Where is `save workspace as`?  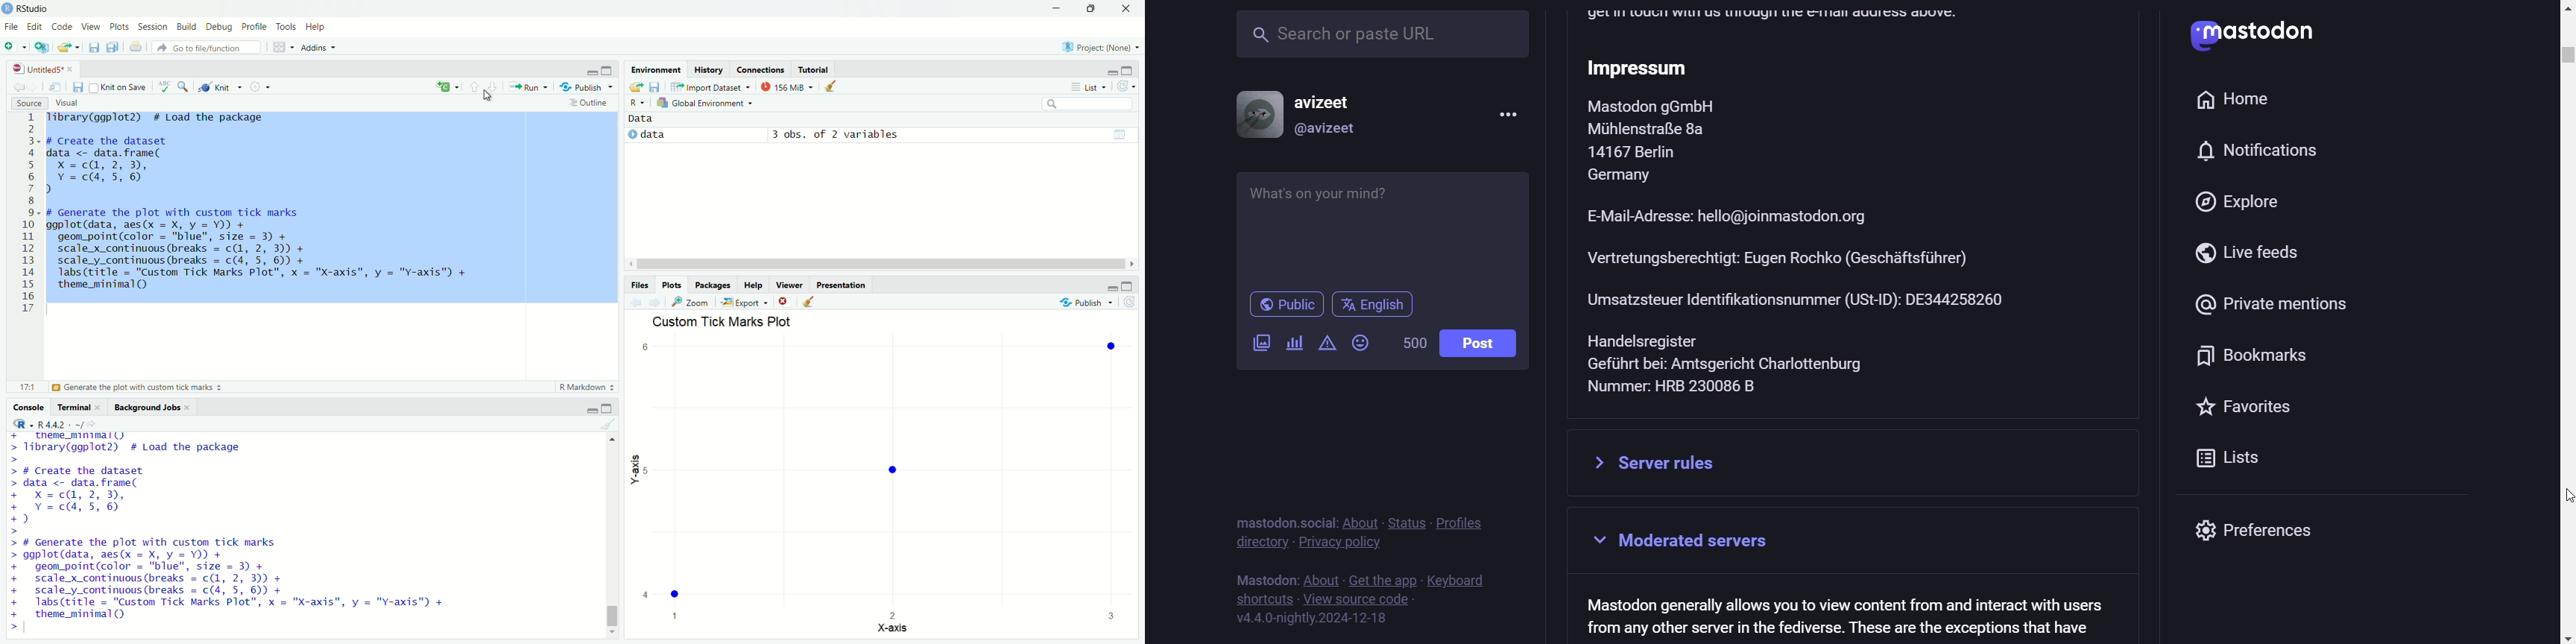
save workspace as is located at coordinates (658, 88).